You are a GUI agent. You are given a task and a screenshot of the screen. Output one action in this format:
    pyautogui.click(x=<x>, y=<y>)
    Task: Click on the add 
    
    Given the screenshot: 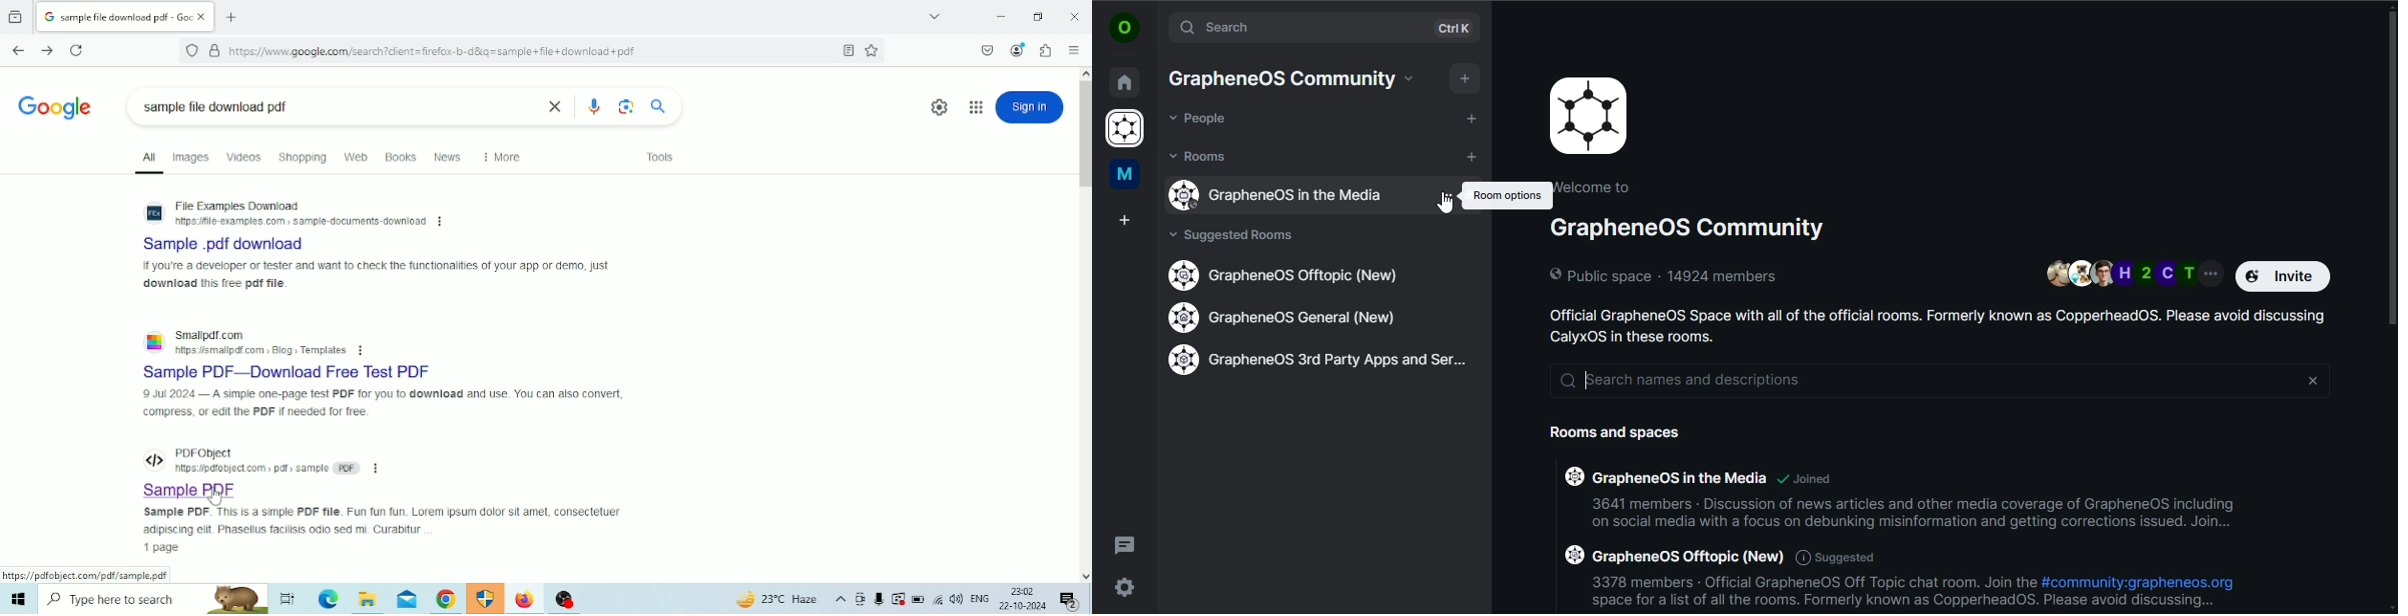 What is the action you would take?
    pyautogui.click(x=1472, y=118)
    